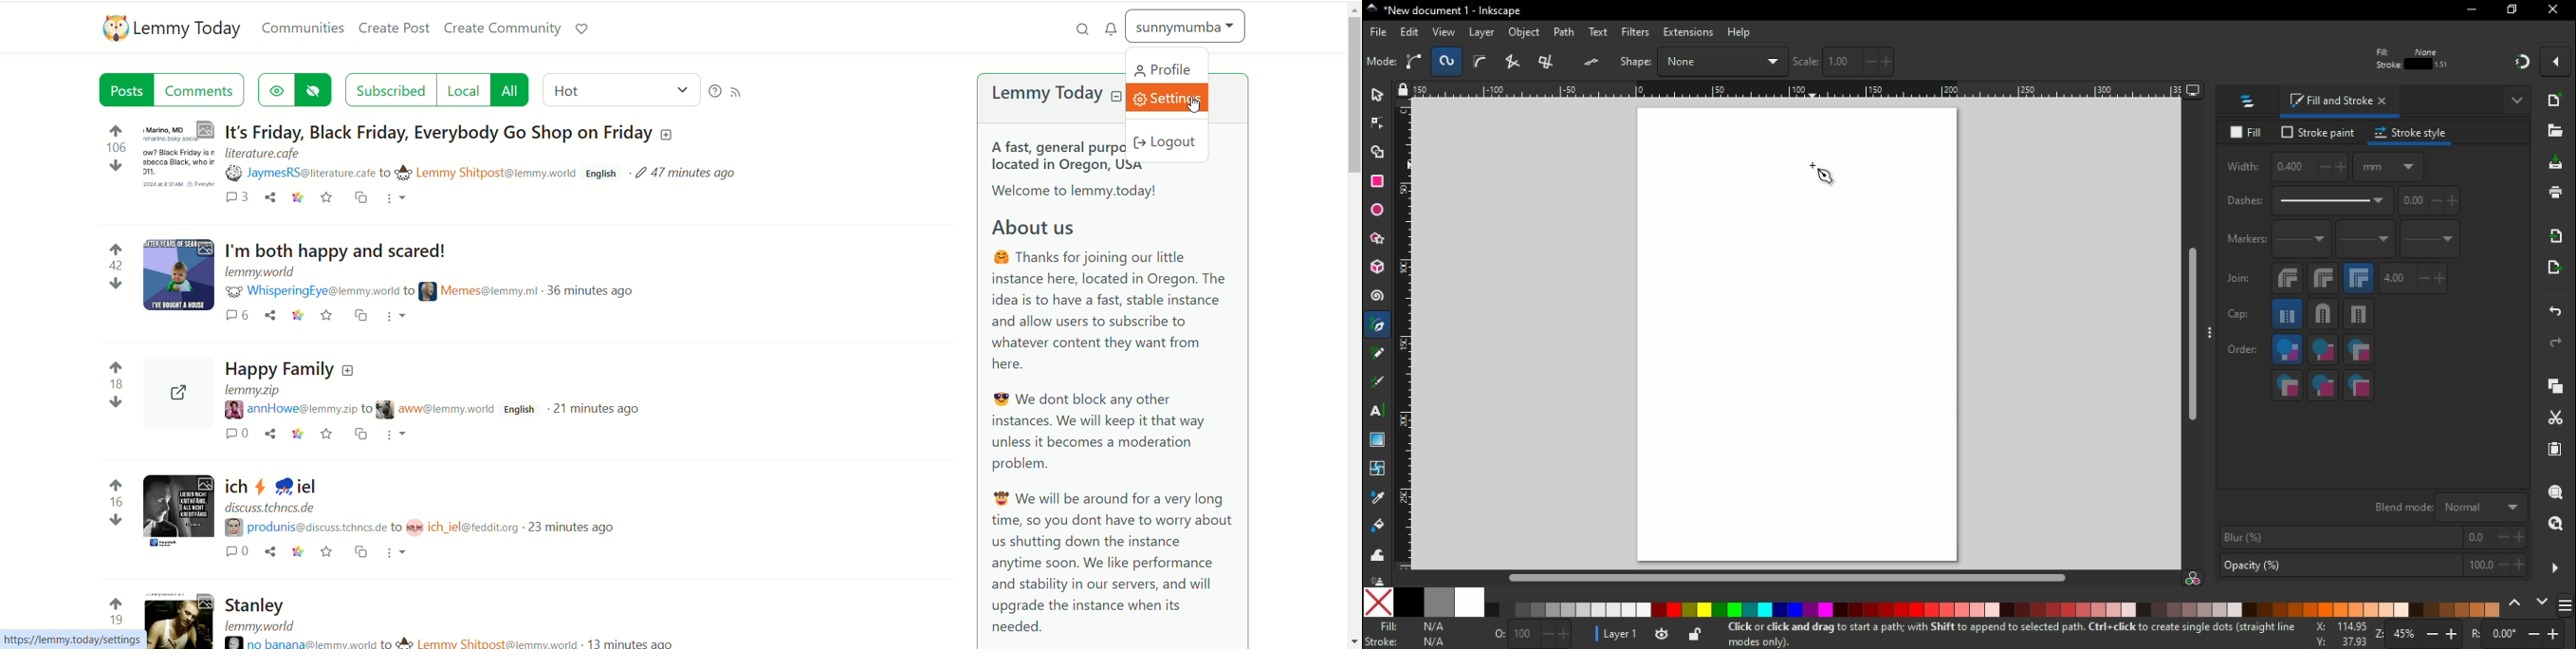 This screenshot has width=2576, height=672. I want to click on vertical ruler, so click(1405, 338).